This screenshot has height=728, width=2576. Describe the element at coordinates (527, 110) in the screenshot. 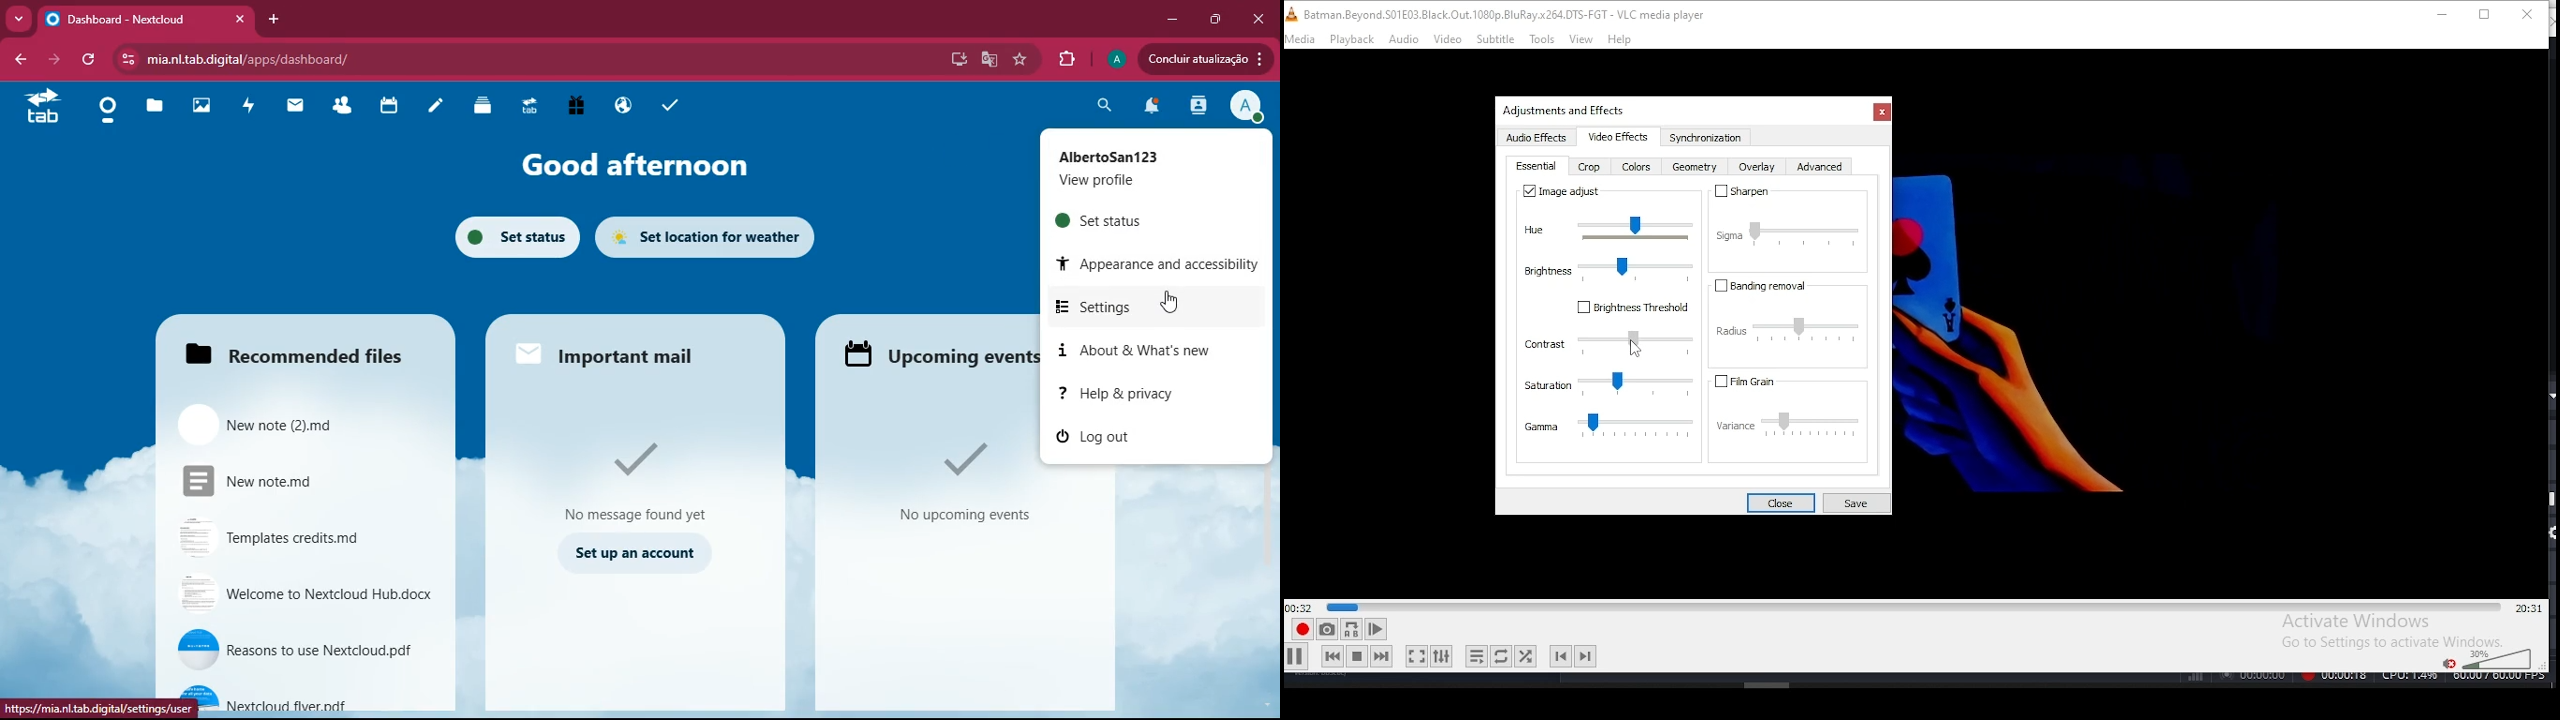

I see `tab` at that location.